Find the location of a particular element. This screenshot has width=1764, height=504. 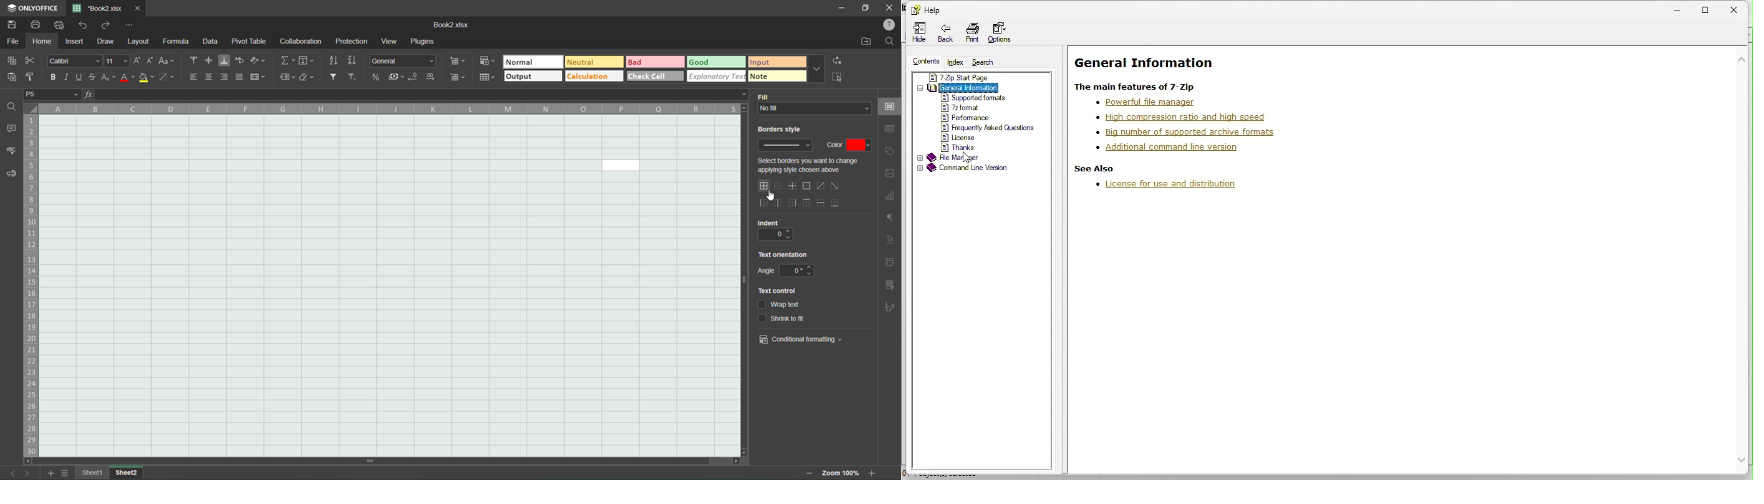

Print is located at coordinates (970, 34).